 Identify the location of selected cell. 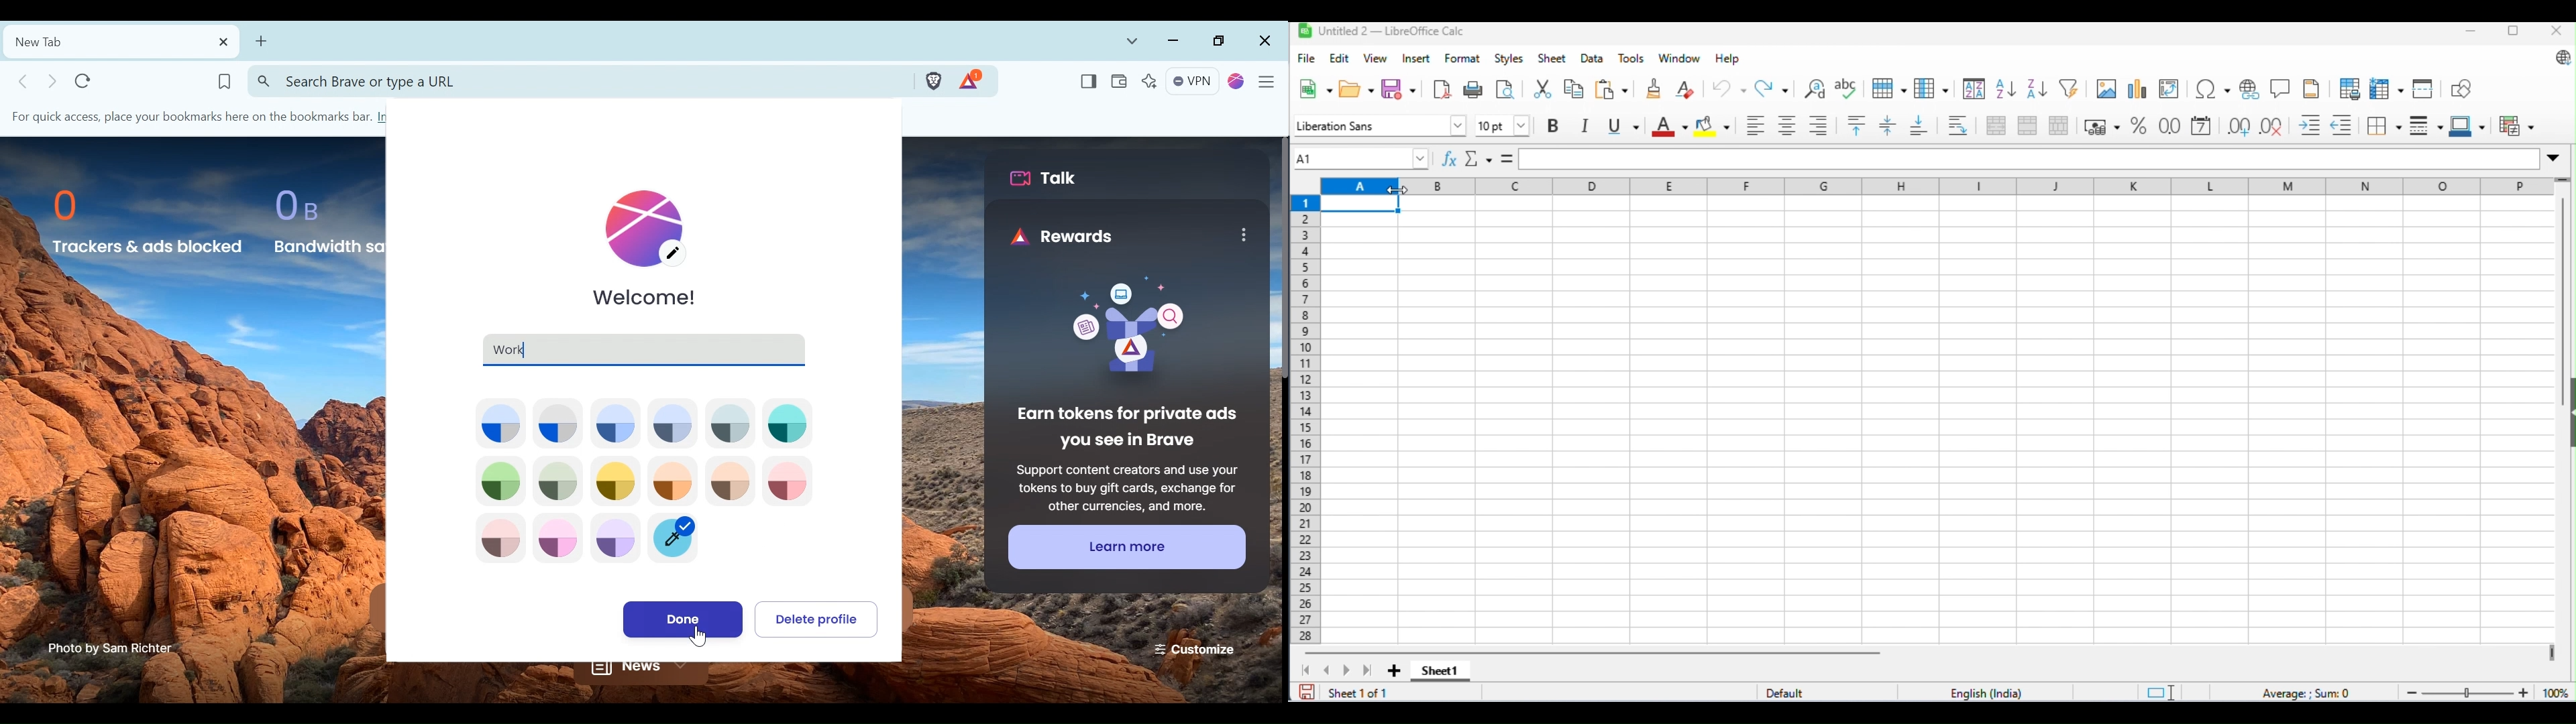
(1360, 205).